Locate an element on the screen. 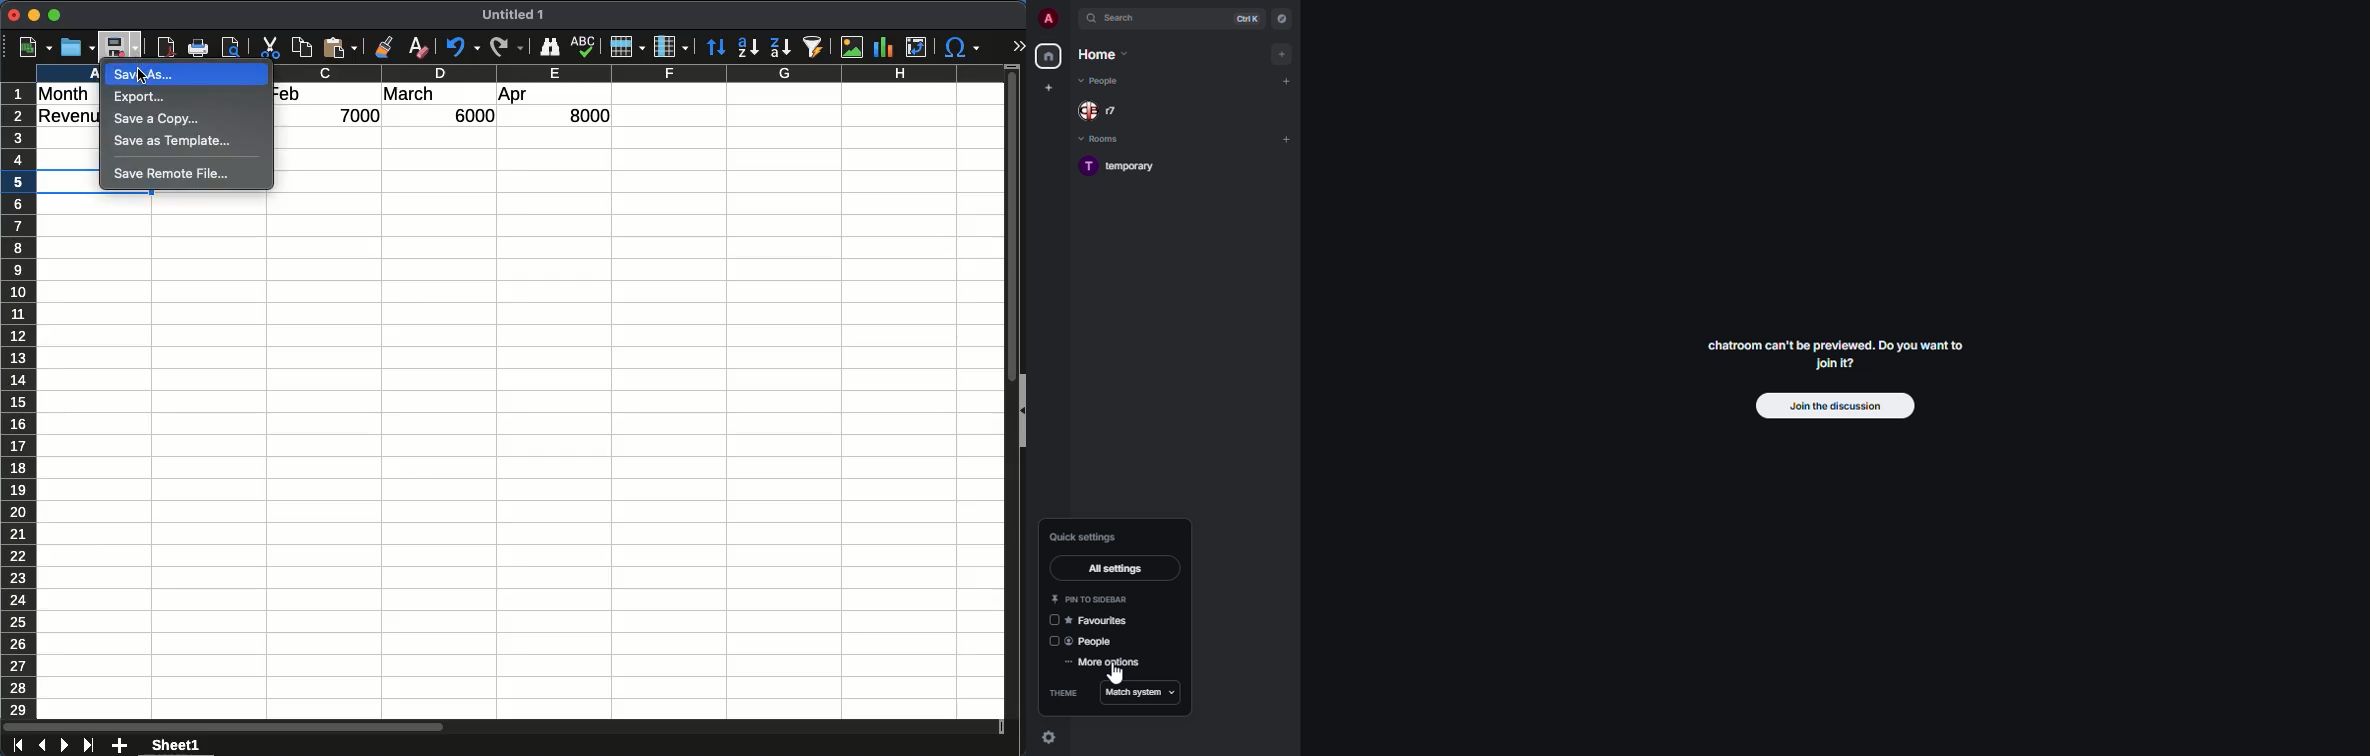 The width and height of the screenshot is (2380, 756). disabled is located at coordinates (1049, 641).